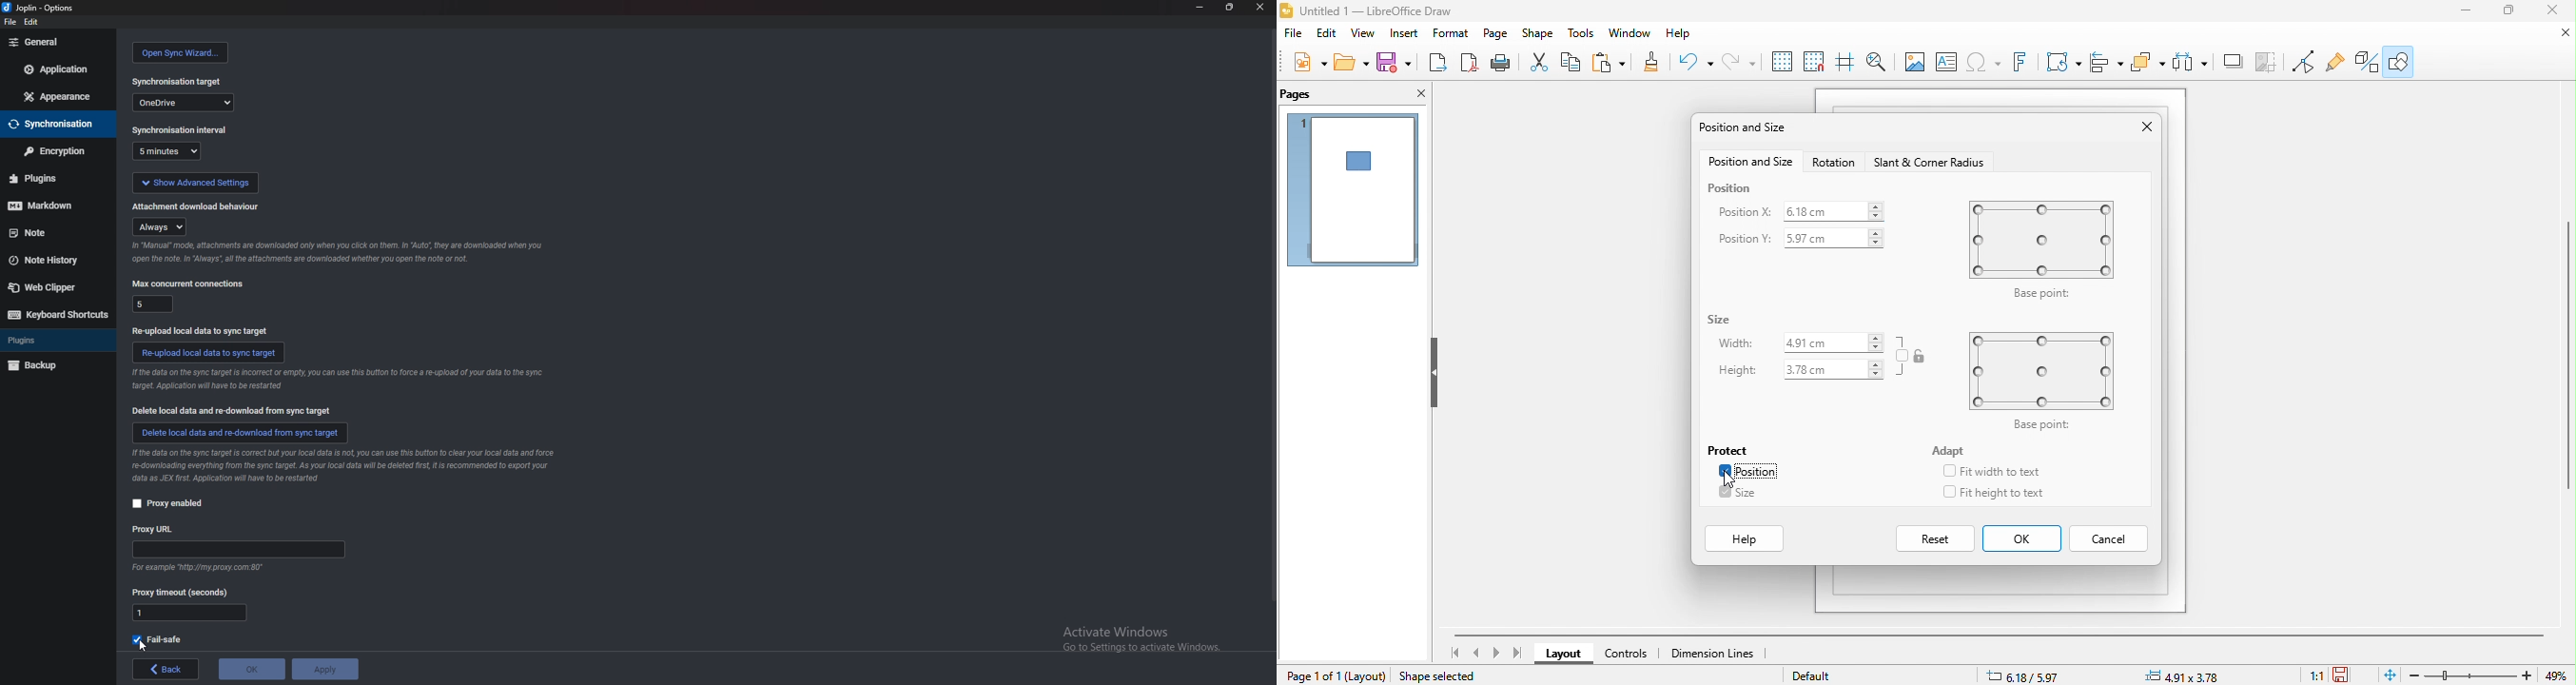 The image size is (2576, 700). Describe the element at coordinates (1850, 63) in the screenshot. I see `helplines while moving` at that location.